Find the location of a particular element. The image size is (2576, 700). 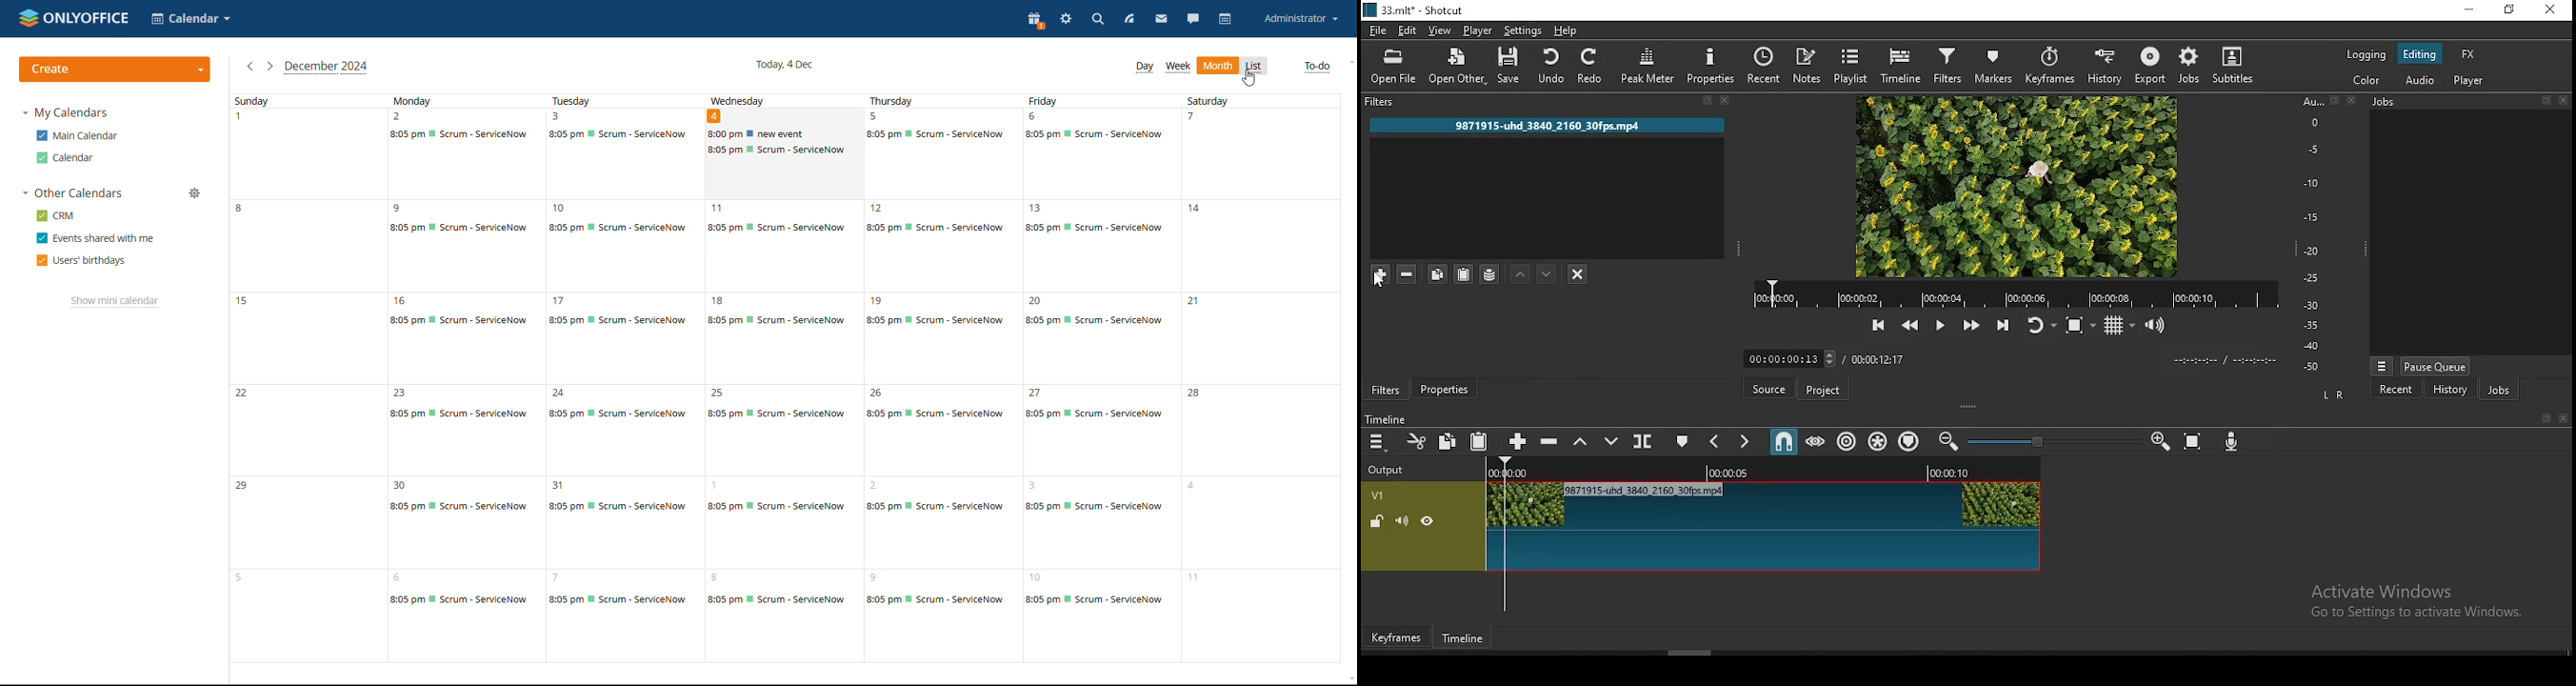

copy is located at coordinates (1448, 443).